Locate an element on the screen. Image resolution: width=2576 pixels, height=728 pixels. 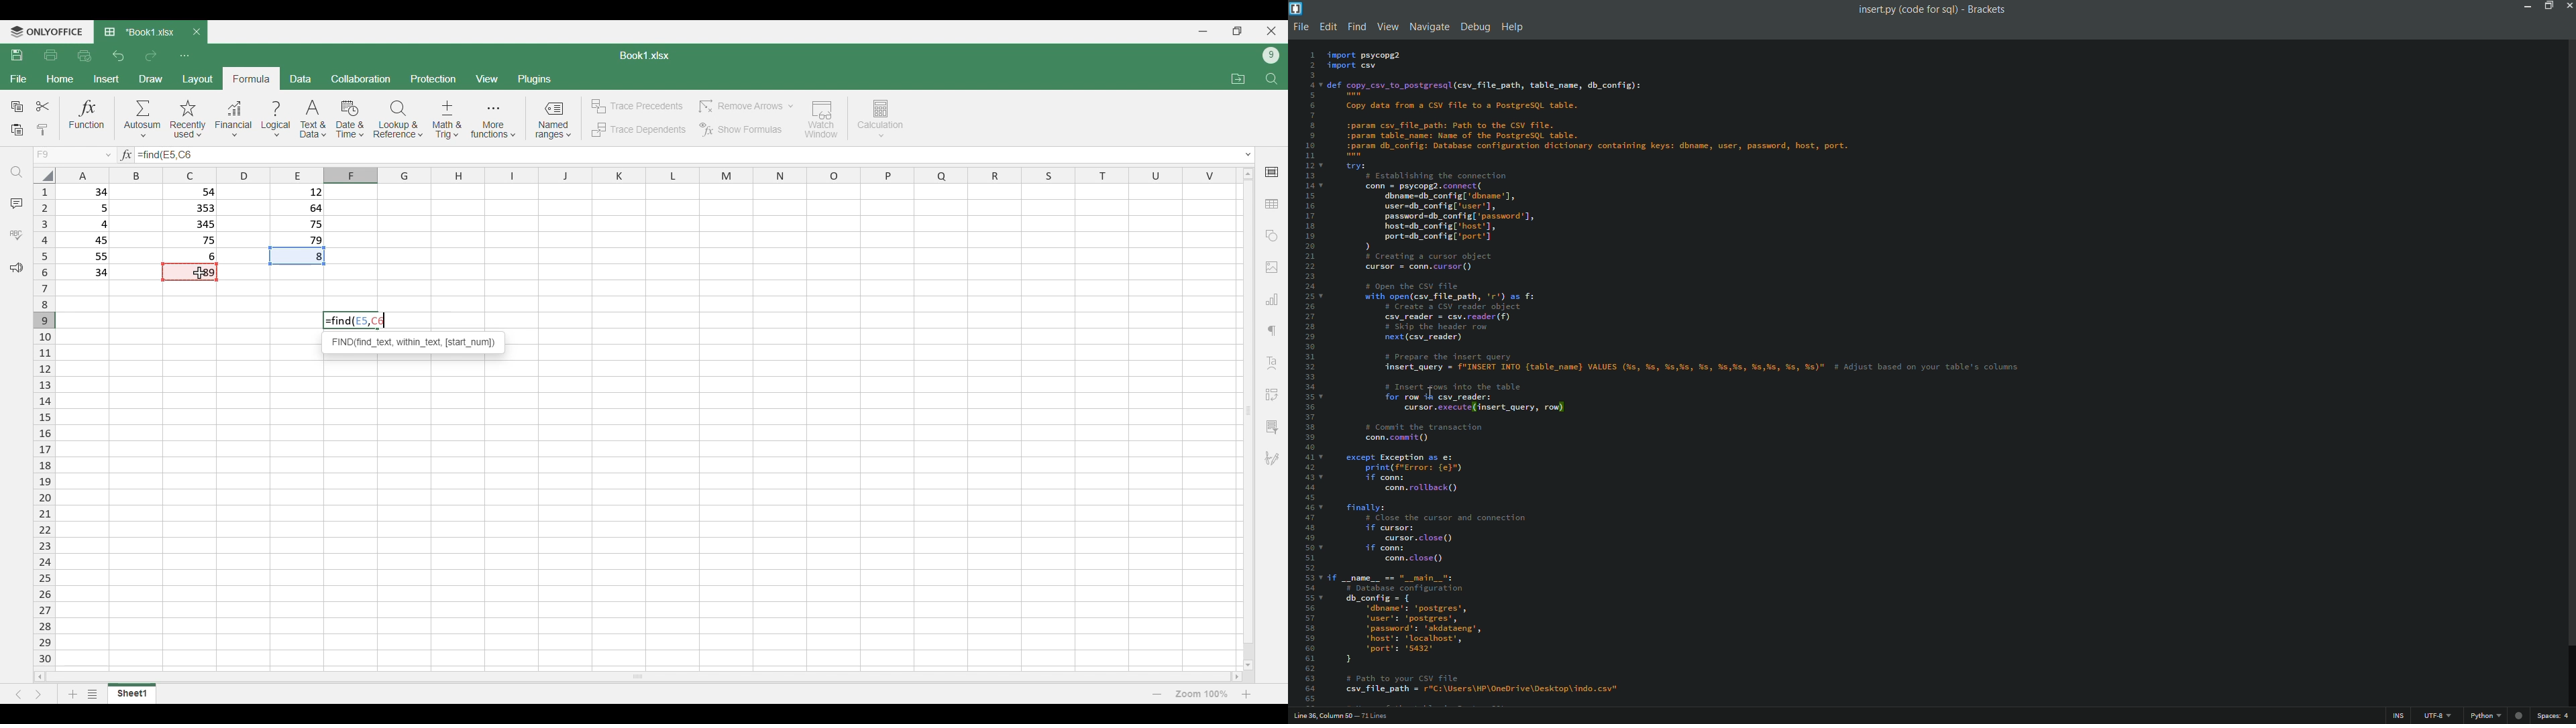
Next is located at coordinates (38, 695).